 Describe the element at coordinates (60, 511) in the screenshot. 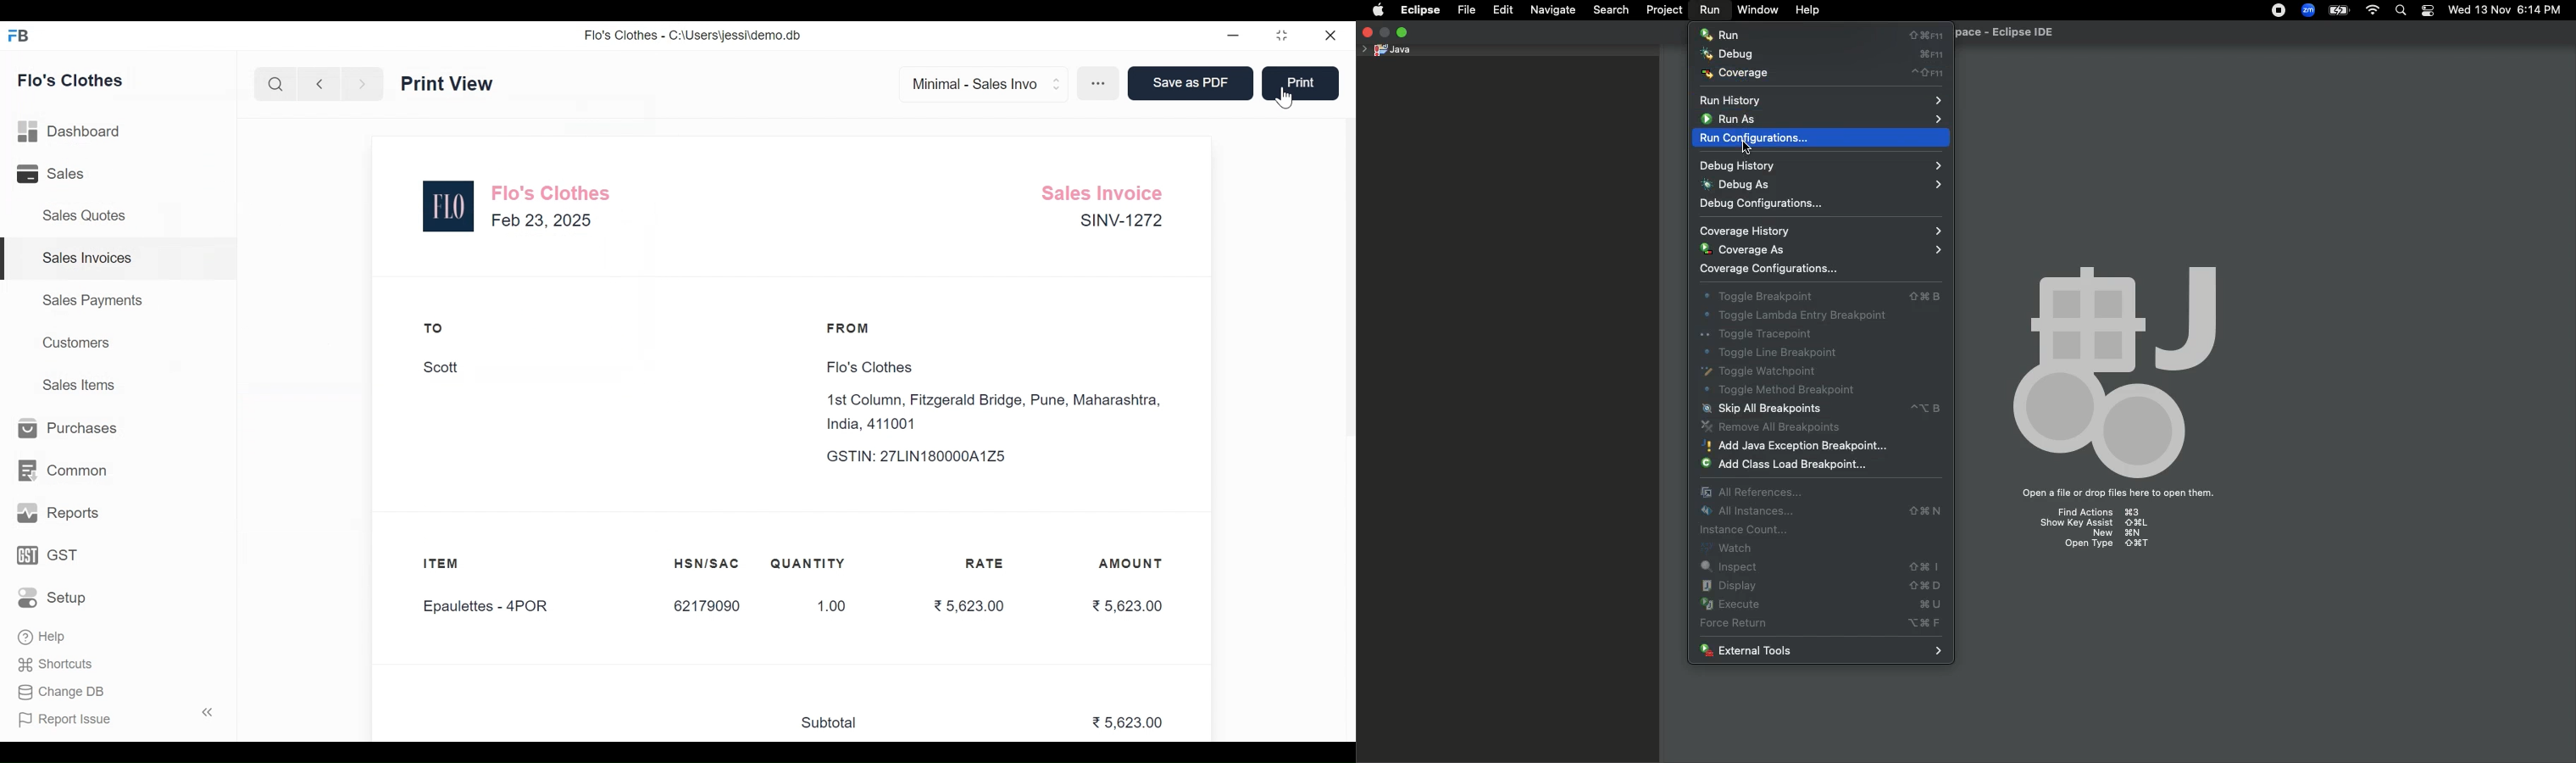

I see `Reports` at that location.